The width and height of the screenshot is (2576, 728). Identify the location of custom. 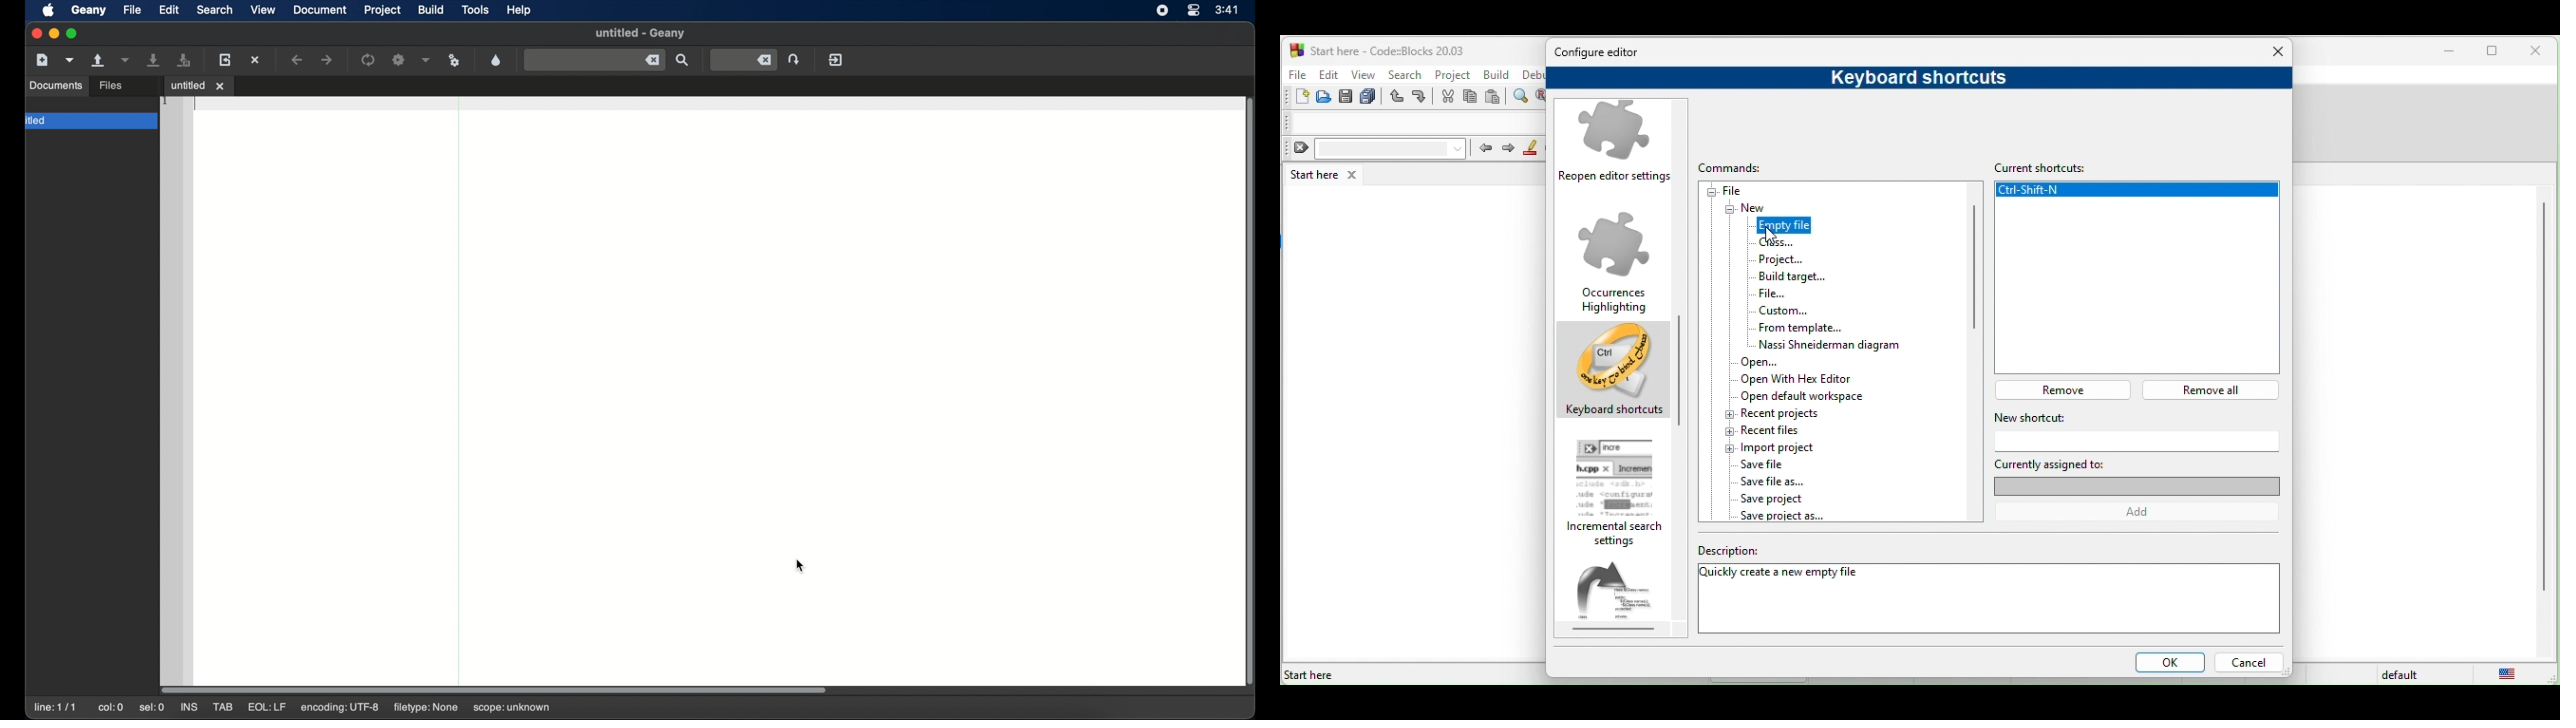
(1802, 311).